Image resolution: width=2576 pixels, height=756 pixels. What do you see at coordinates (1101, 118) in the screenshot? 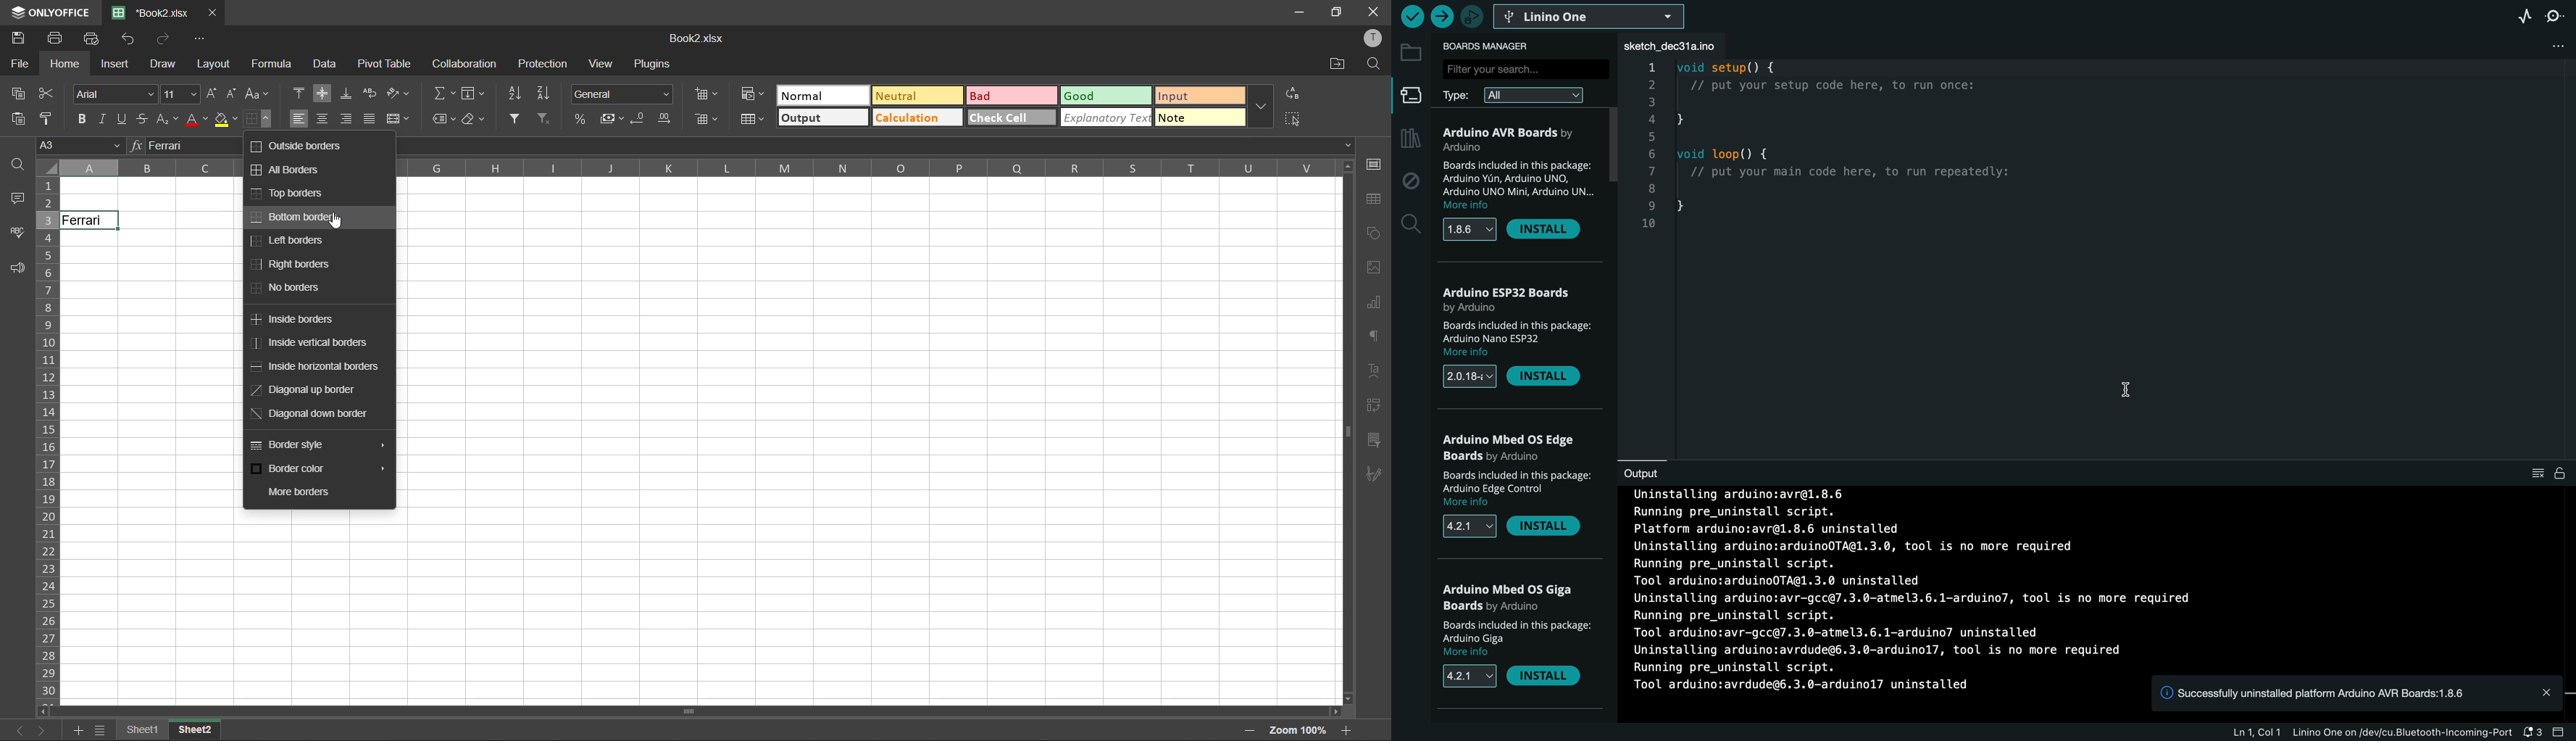
I see `explanatory text` at bounding box center [1101, 118].